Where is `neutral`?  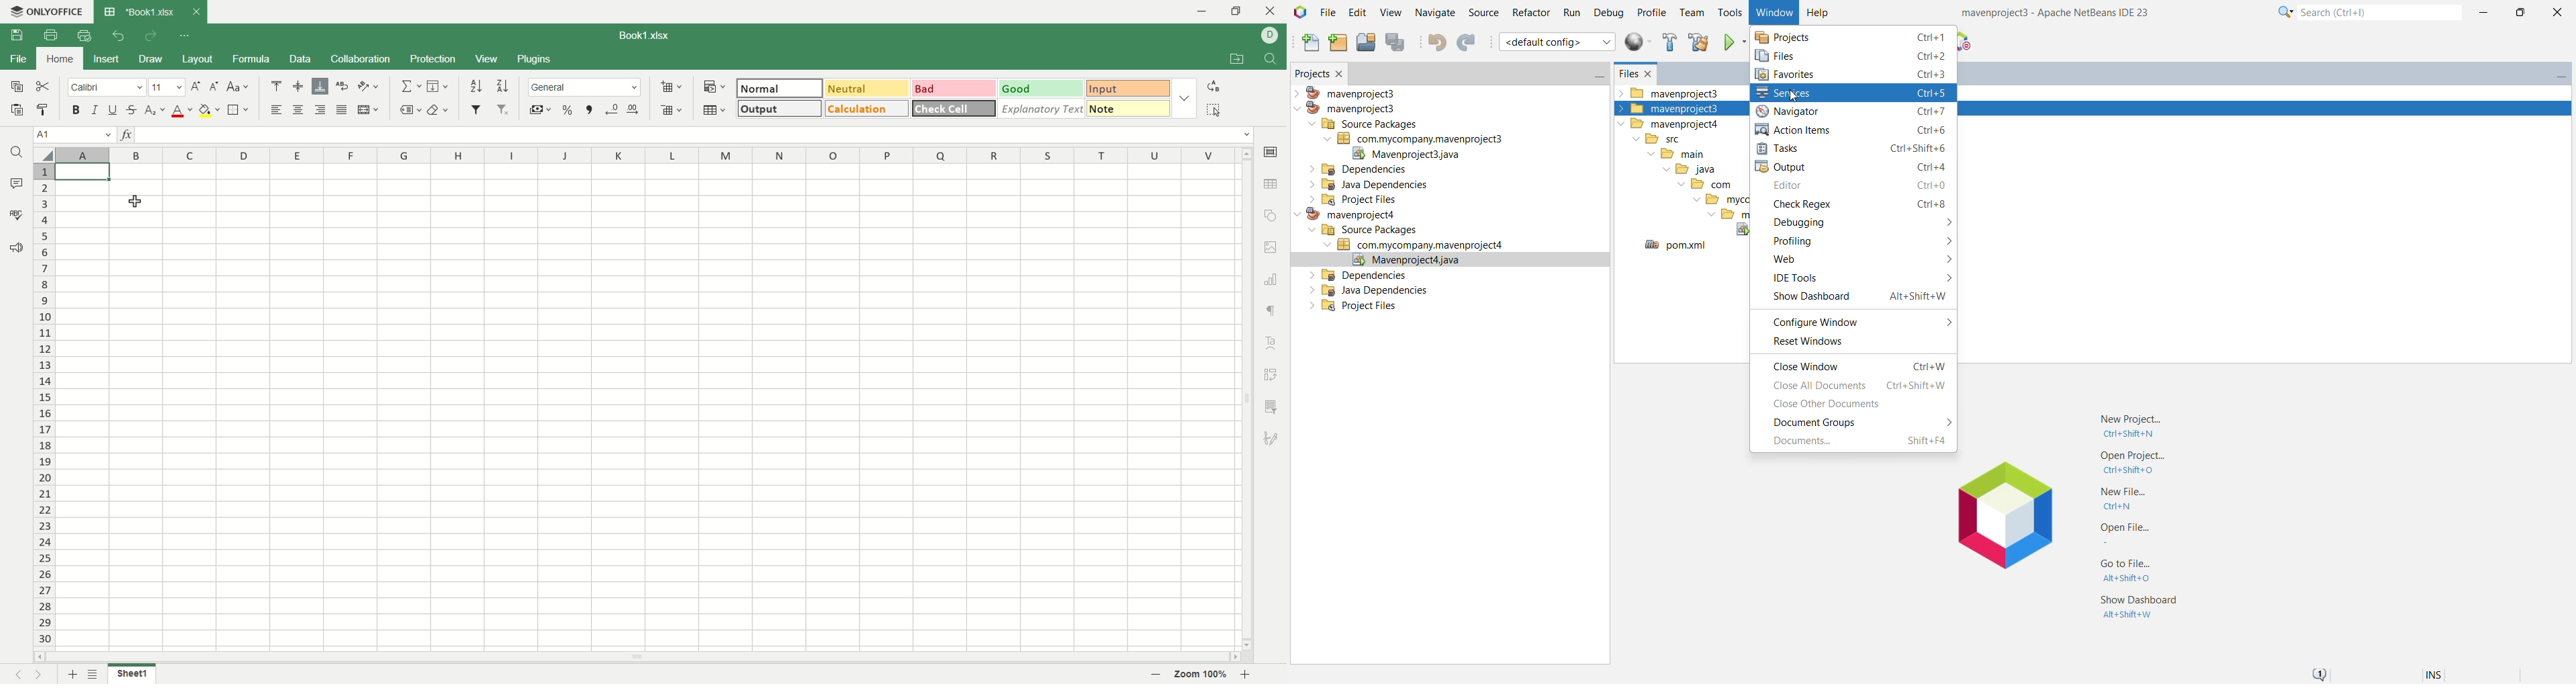 neutral is located at coordinates (867, 89).